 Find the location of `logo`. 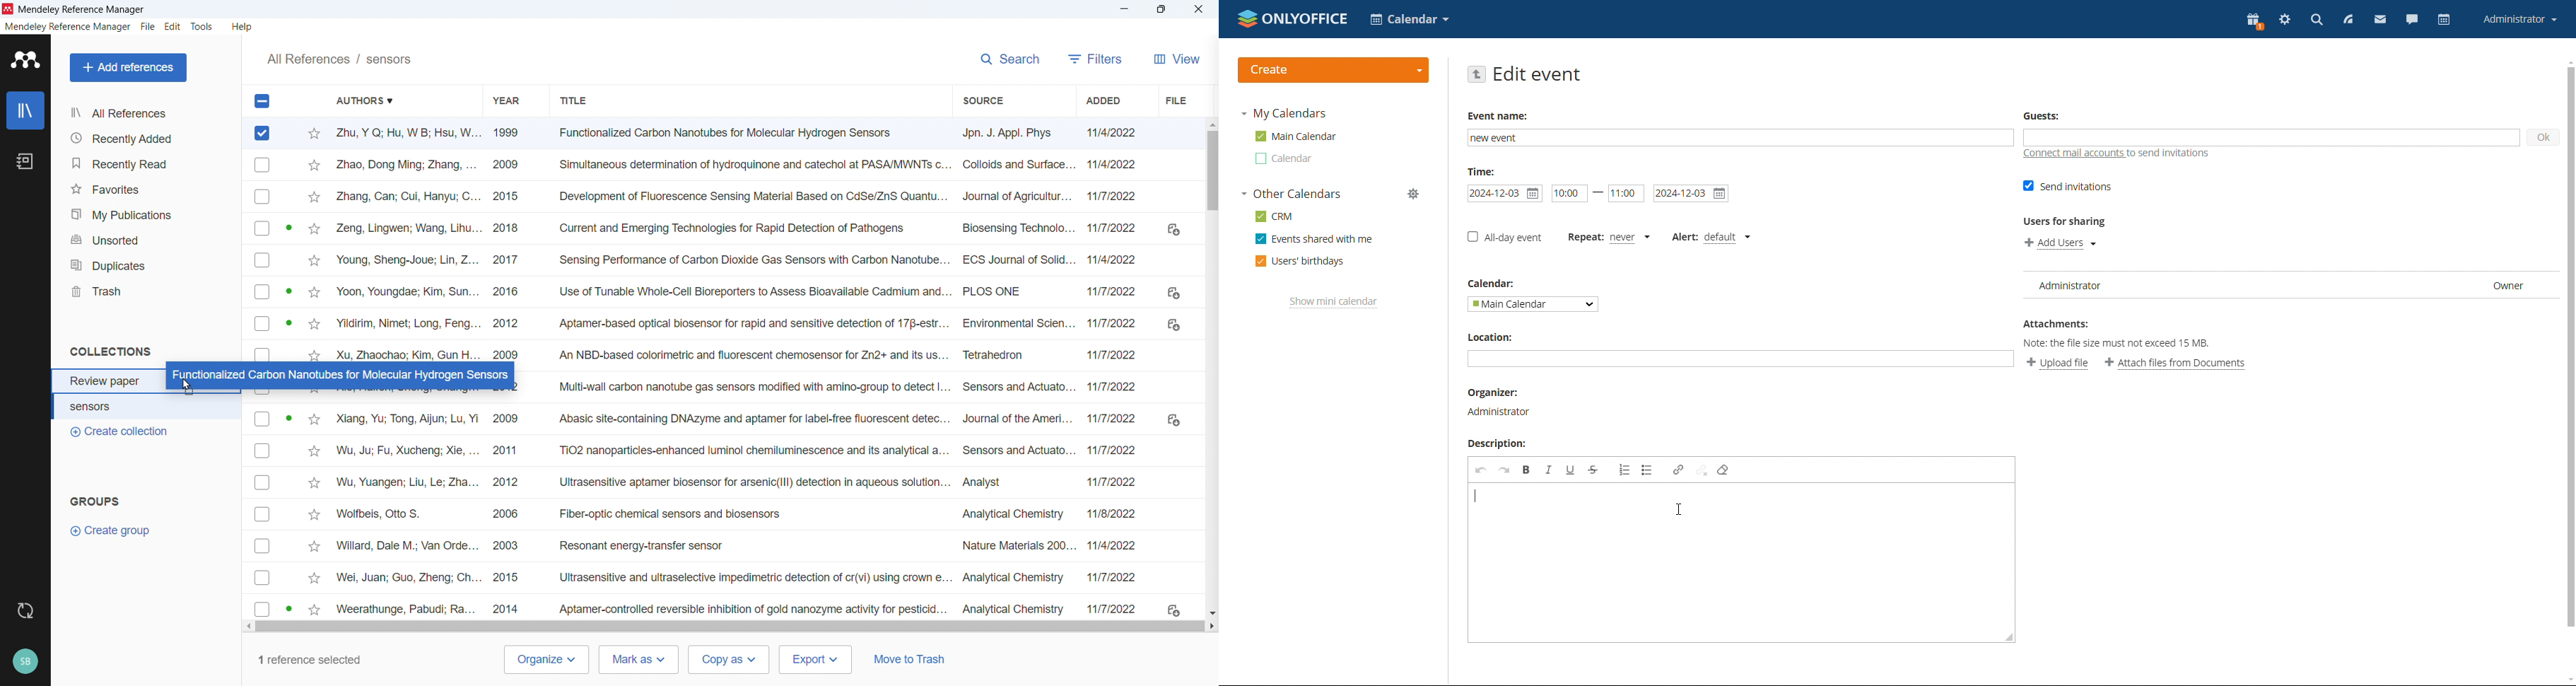

logo is located at coordinates (8, 9).